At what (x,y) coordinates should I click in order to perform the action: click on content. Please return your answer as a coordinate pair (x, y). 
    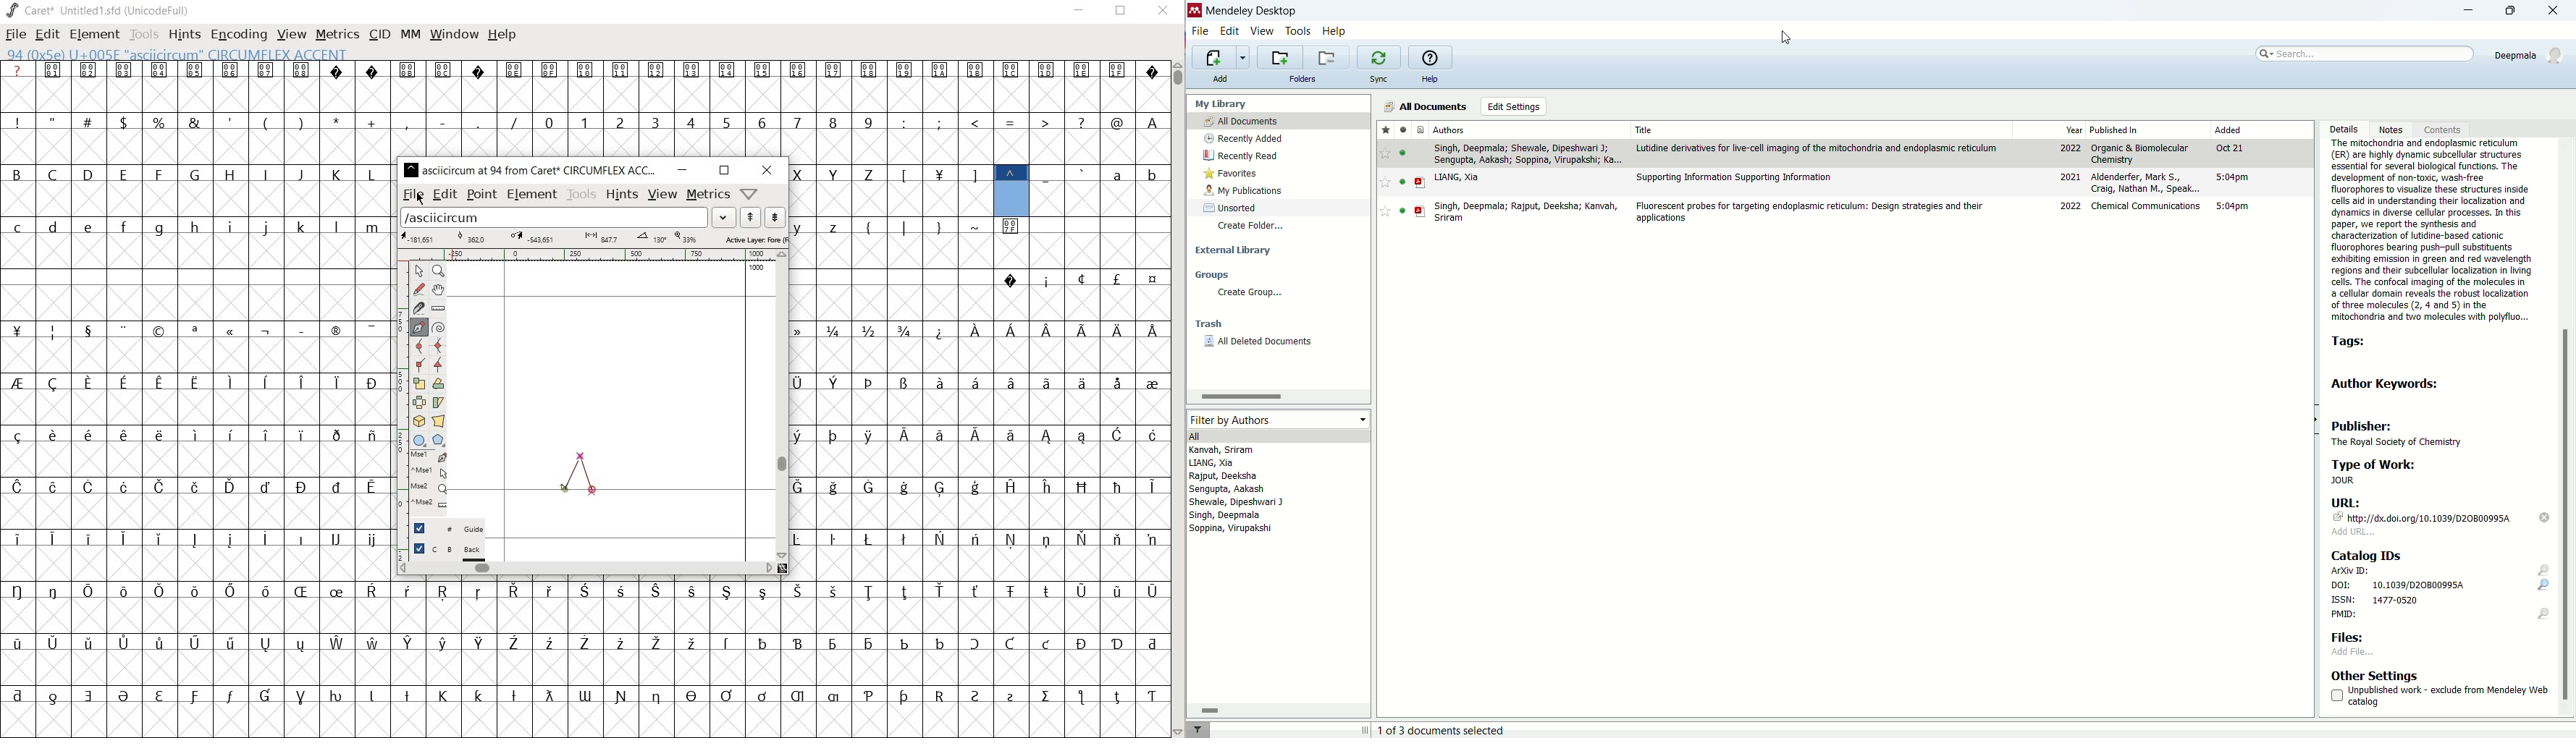
    Looking at the image, I should click on (2440, 129).